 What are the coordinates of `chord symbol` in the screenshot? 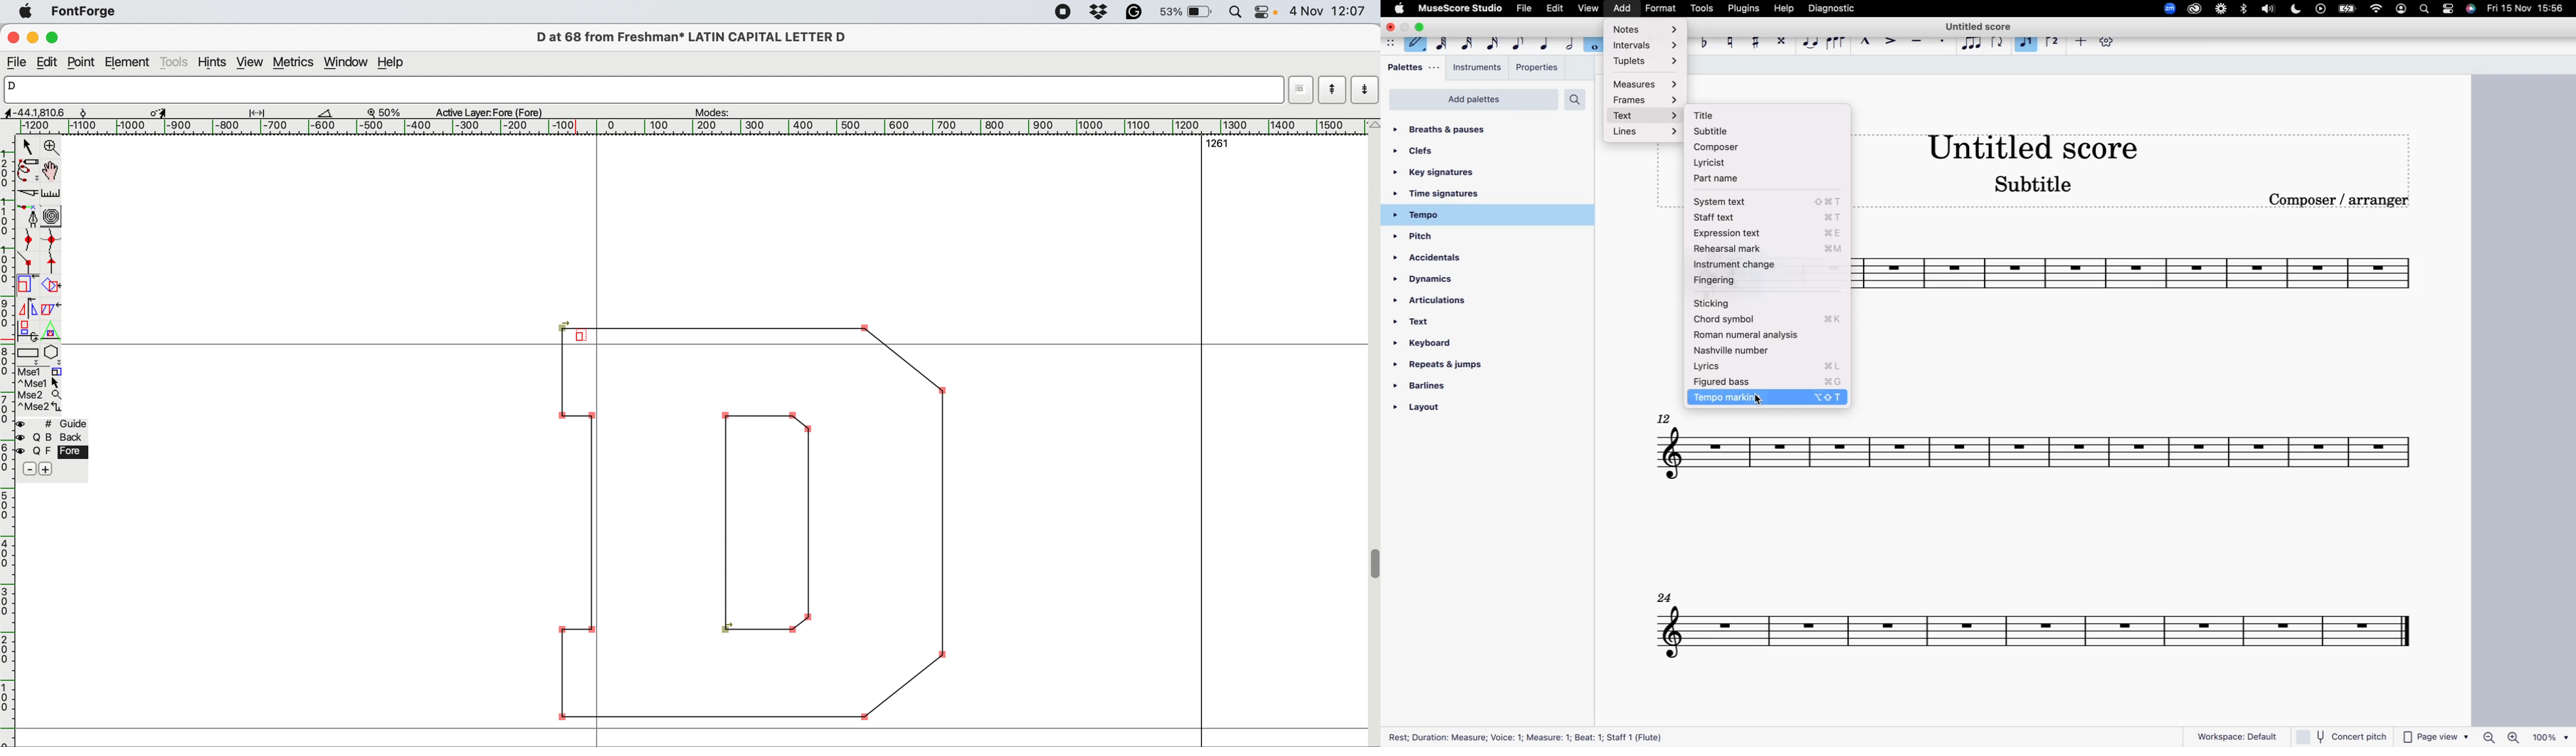 It's located at (1768, 319).